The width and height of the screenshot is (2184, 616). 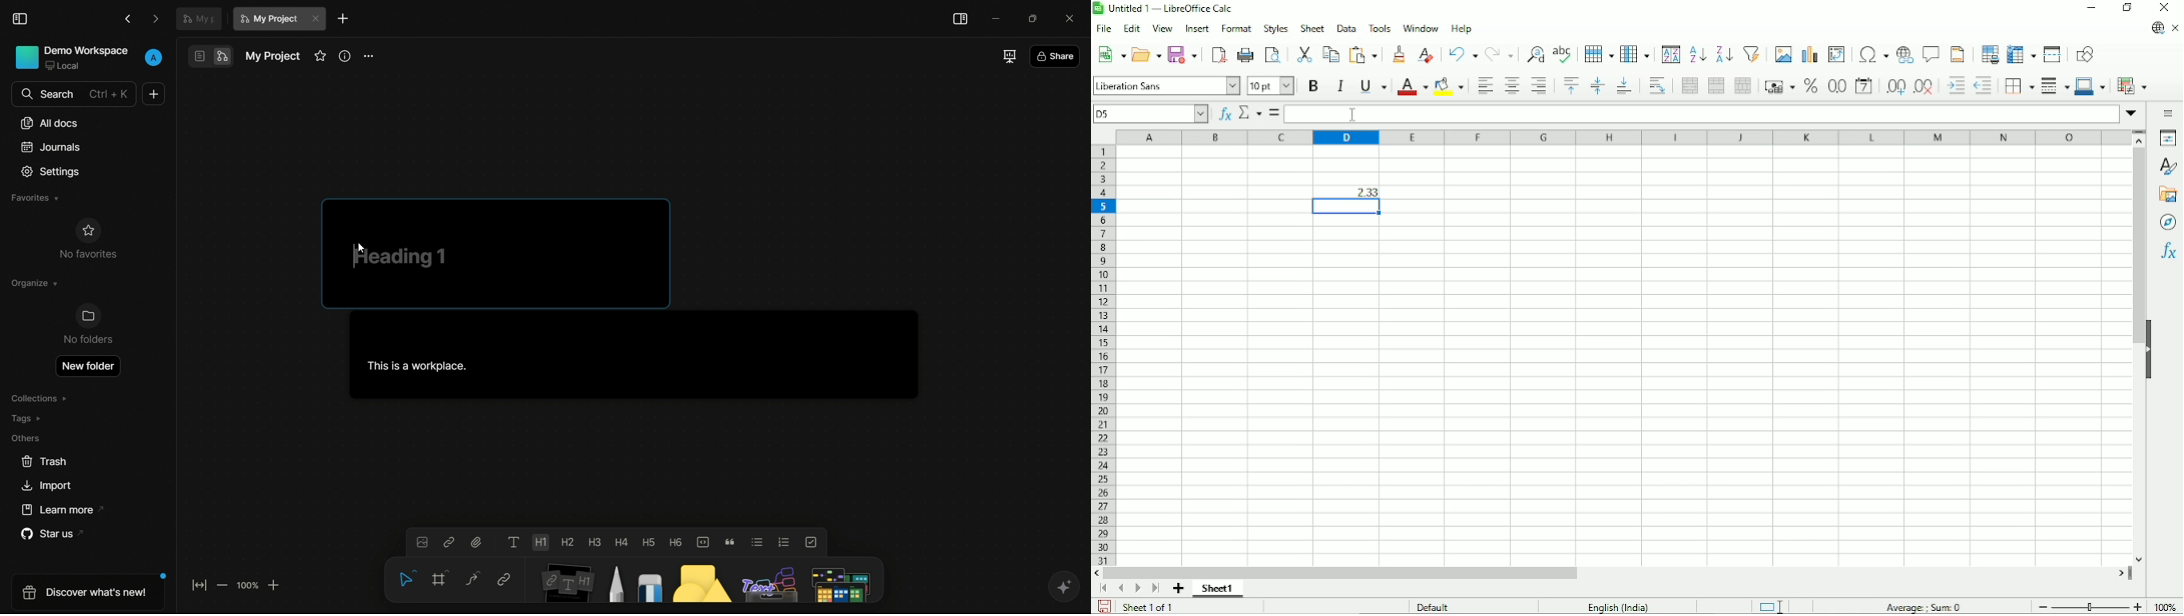 What do you see at coordinates (1271, 85) in the screenshot?
I see `Font color` at bounding box center [1271, 85].